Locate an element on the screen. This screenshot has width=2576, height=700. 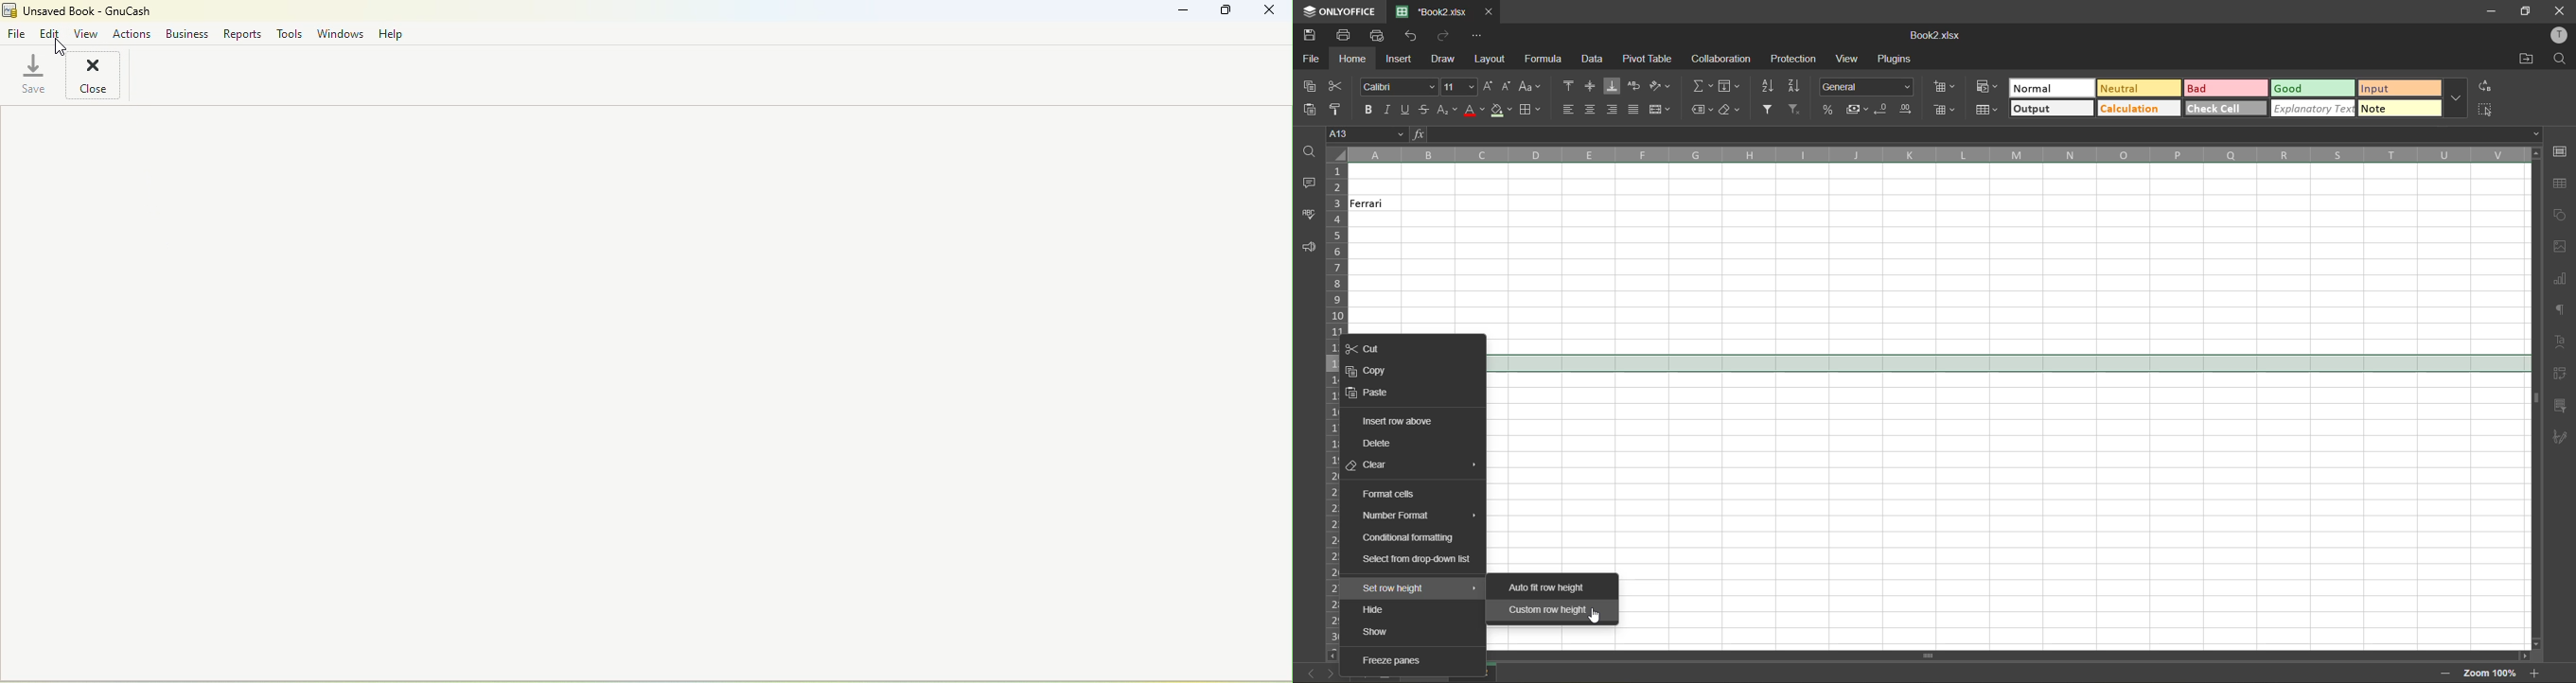
Minimize is located at coordinates (1185, 10).